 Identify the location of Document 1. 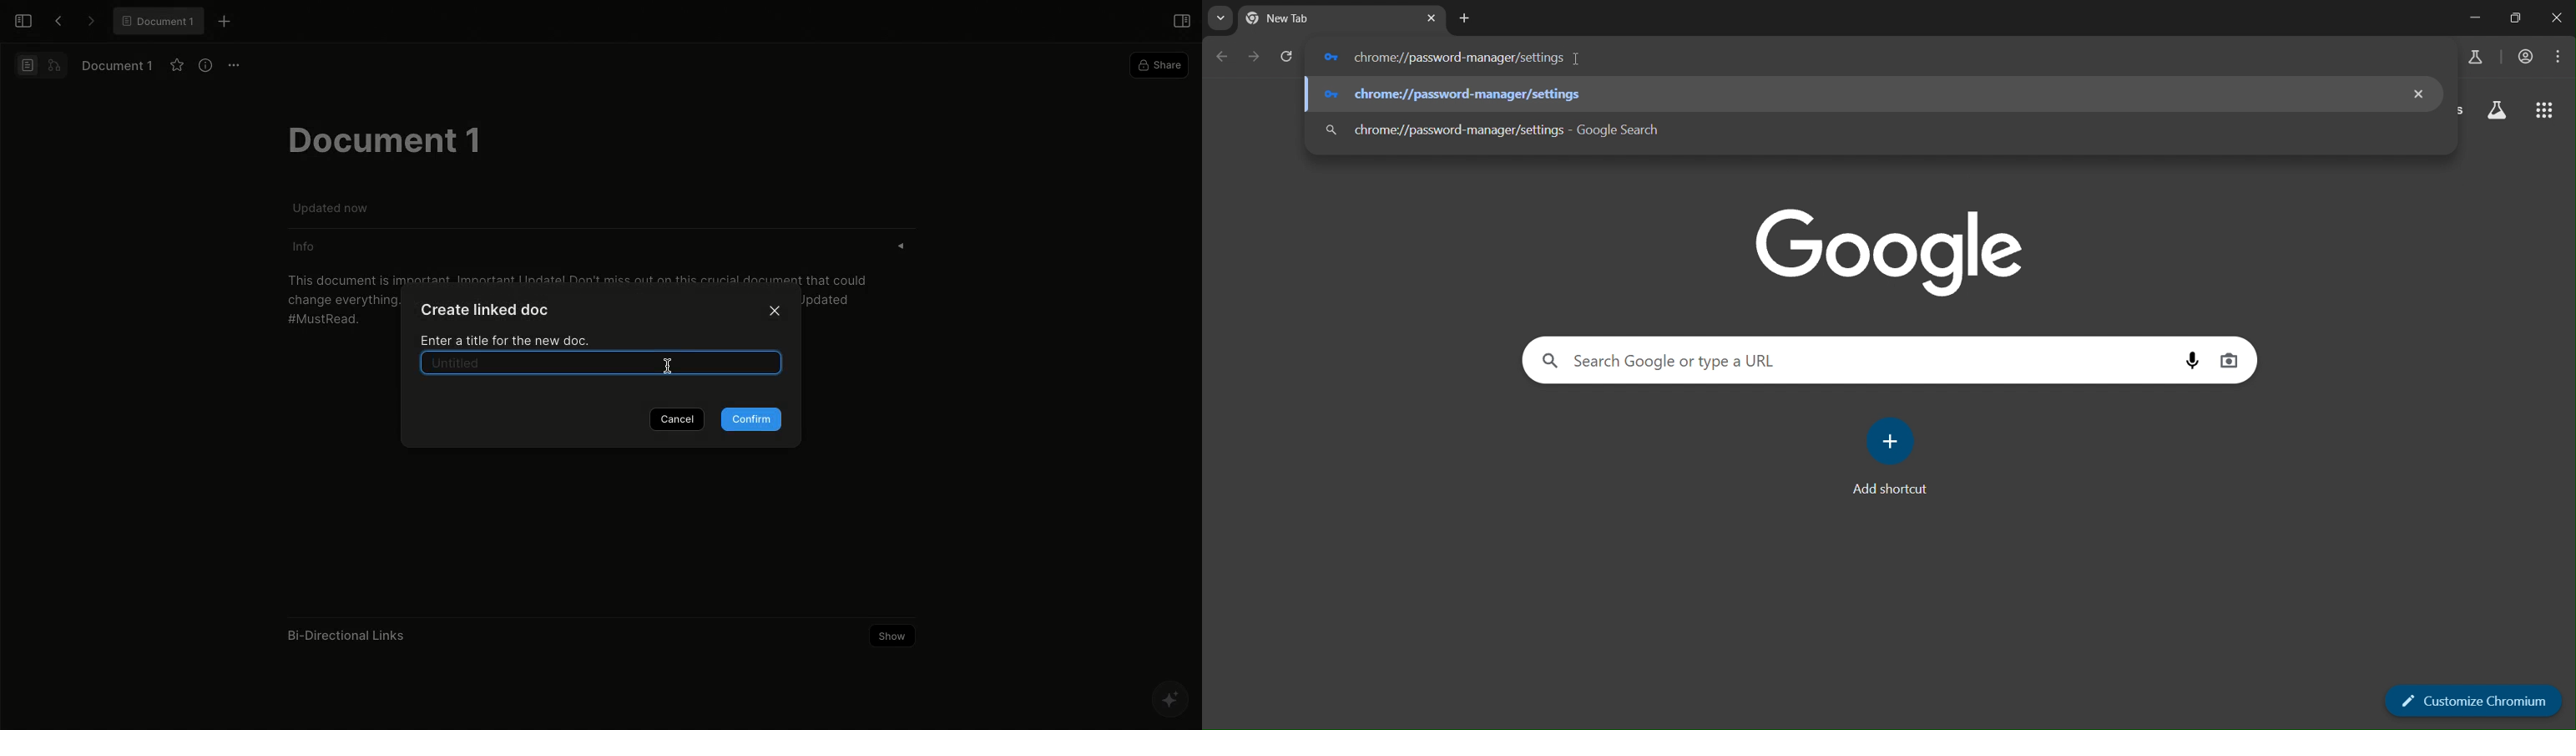
(382, 139).